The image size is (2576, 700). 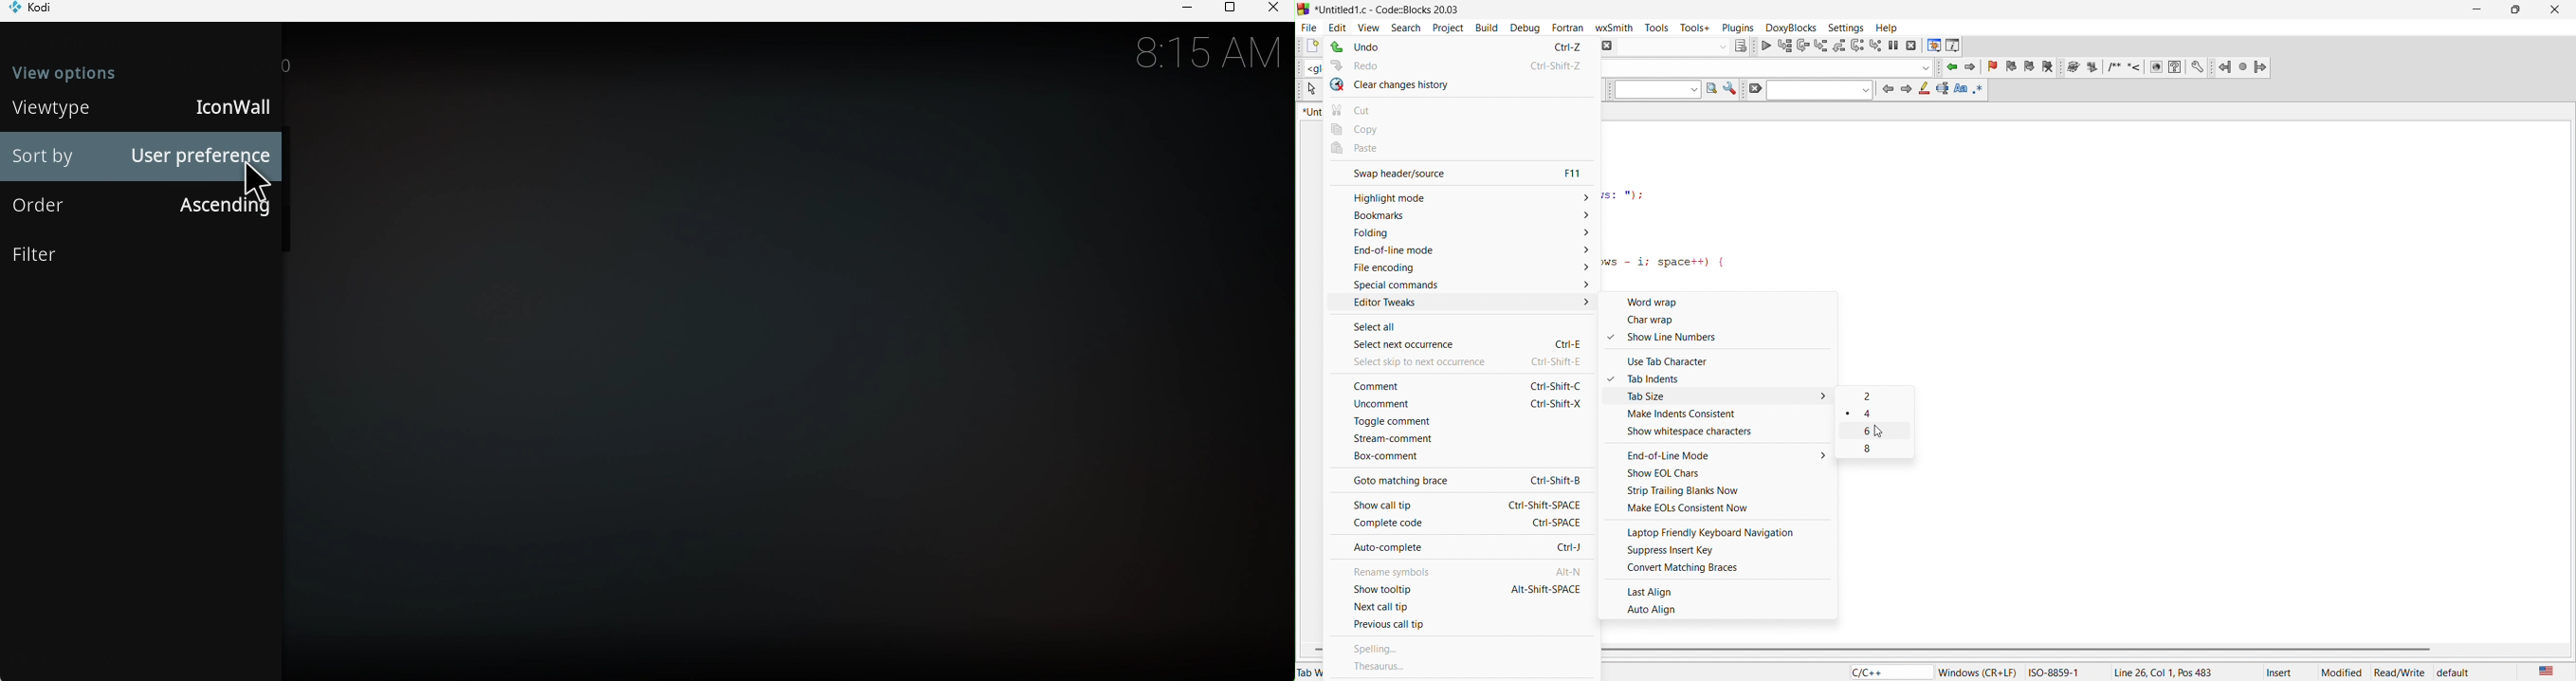 What do you see at coordinates (1549, 480) in the screenshot?
I see `Ctrl-Shift-8` at bounding box center [1549, 480].